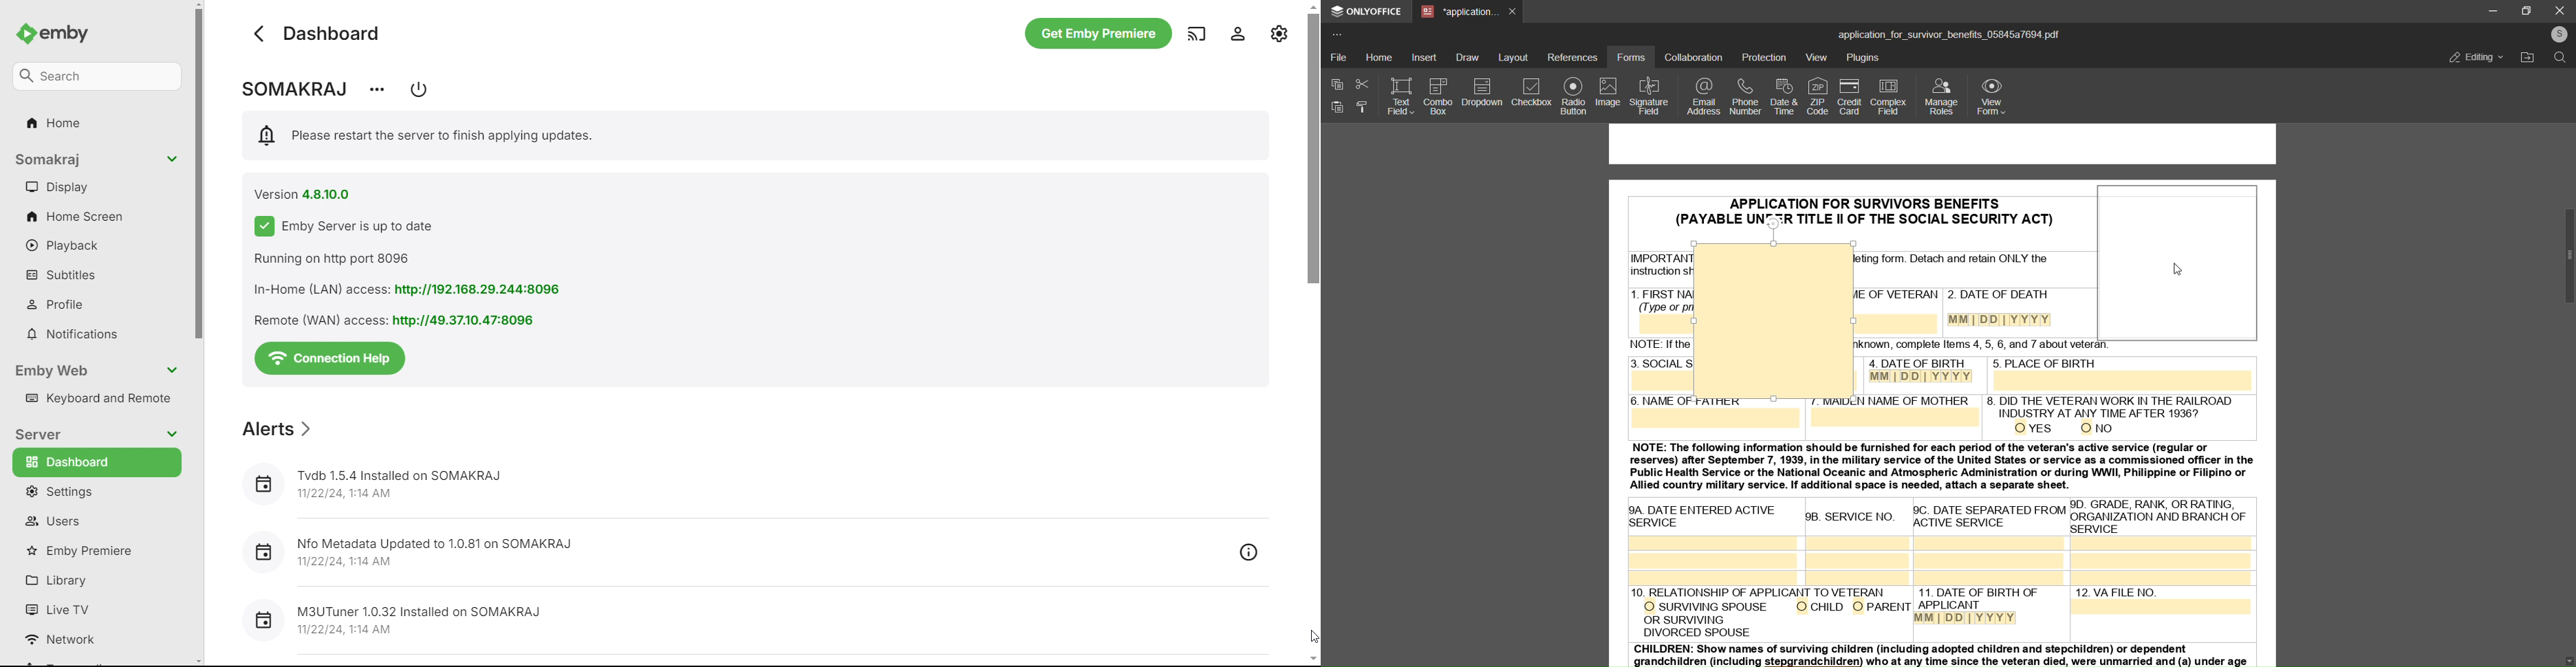 This screenshot has height=672, width=2576. What do you see at coordinates (1336, 108) in the screenshot?
I see `paste` at bounding box center [1336, 108].